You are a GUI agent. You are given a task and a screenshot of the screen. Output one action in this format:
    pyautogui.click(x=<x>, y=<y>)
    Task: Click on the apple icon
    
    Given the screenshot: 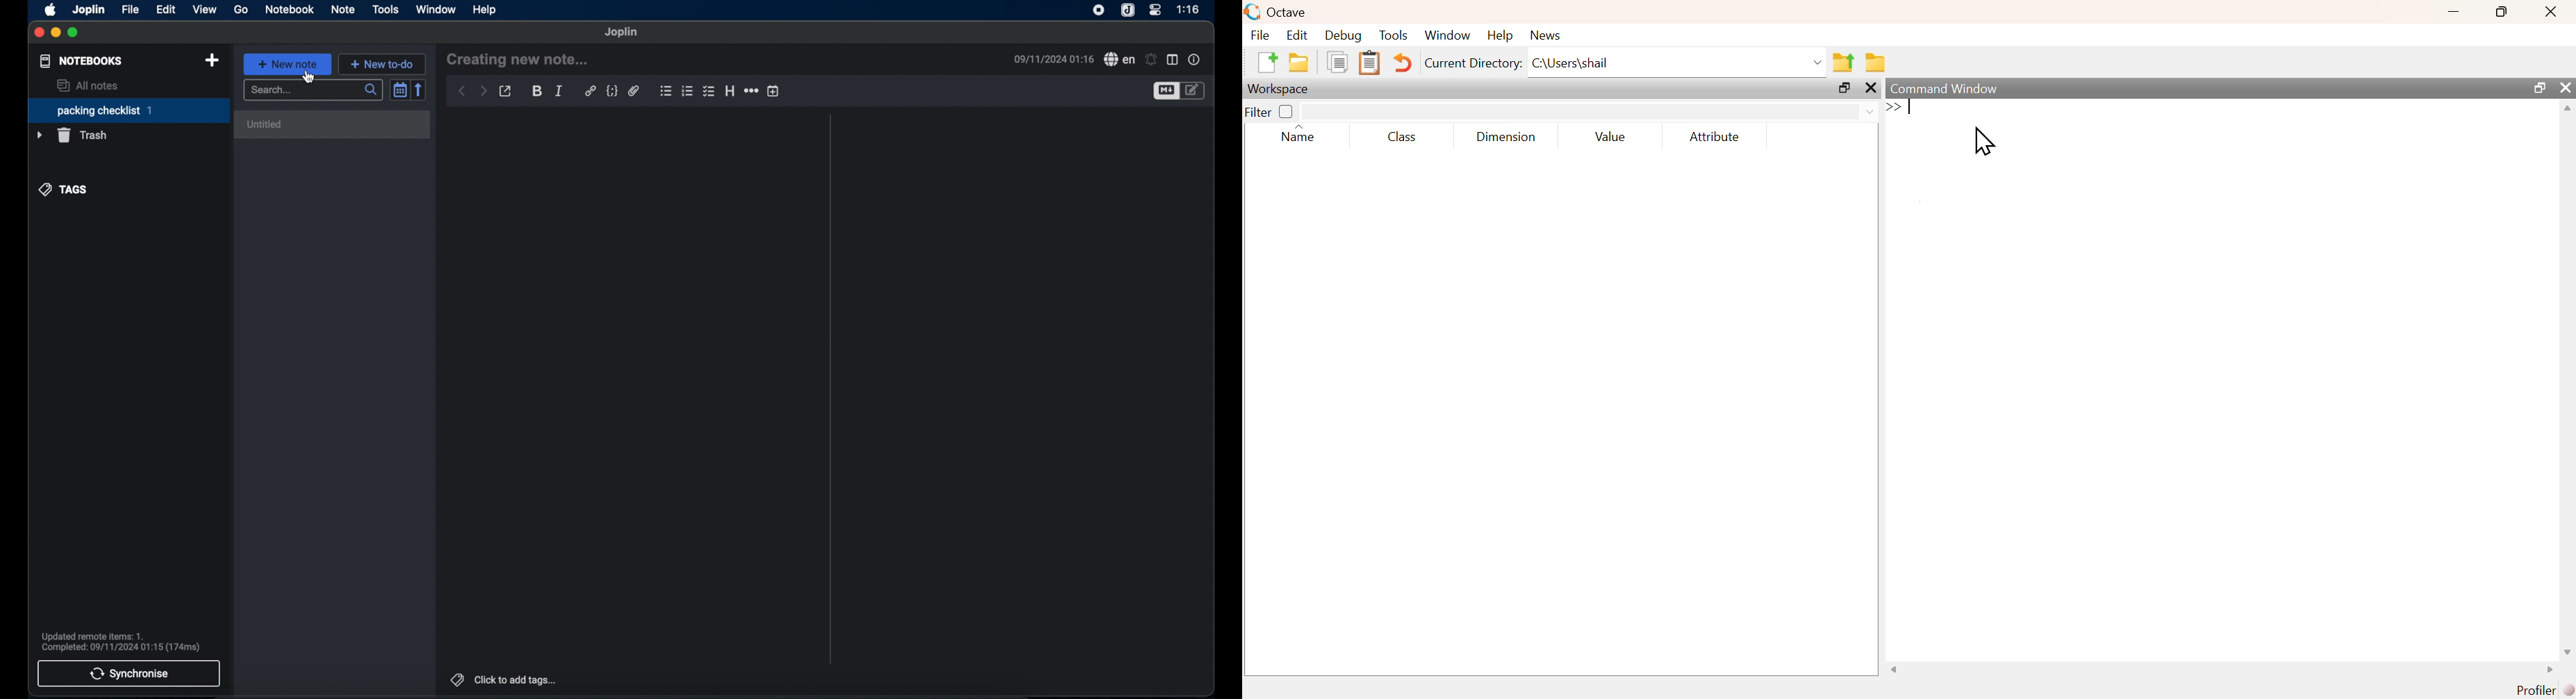 What is the action you would take?
    pyautogui.click(x=50, y=10)
    